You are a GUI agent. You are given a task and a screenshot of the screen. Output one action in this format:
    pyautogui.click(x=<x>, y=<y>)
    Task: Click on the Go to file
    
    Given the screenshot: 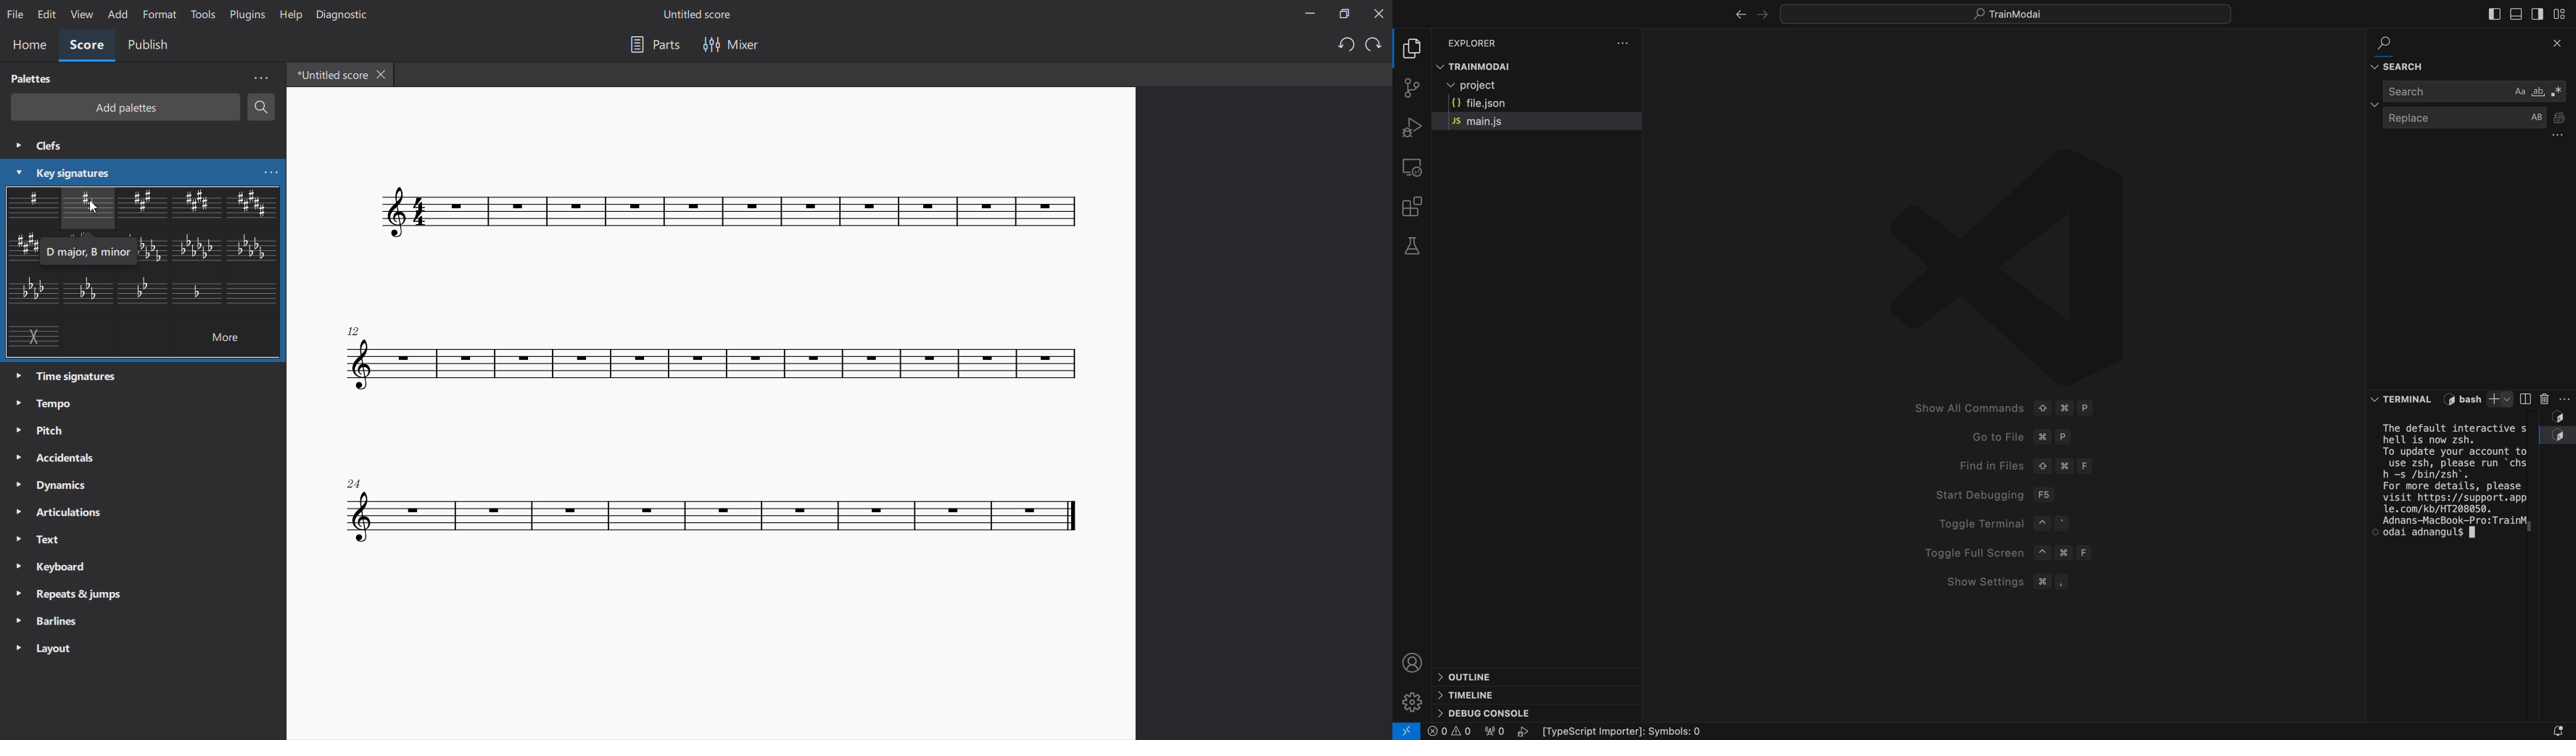 What is the action you would take?
    pyautogui.click(x=2071, y=438)
    